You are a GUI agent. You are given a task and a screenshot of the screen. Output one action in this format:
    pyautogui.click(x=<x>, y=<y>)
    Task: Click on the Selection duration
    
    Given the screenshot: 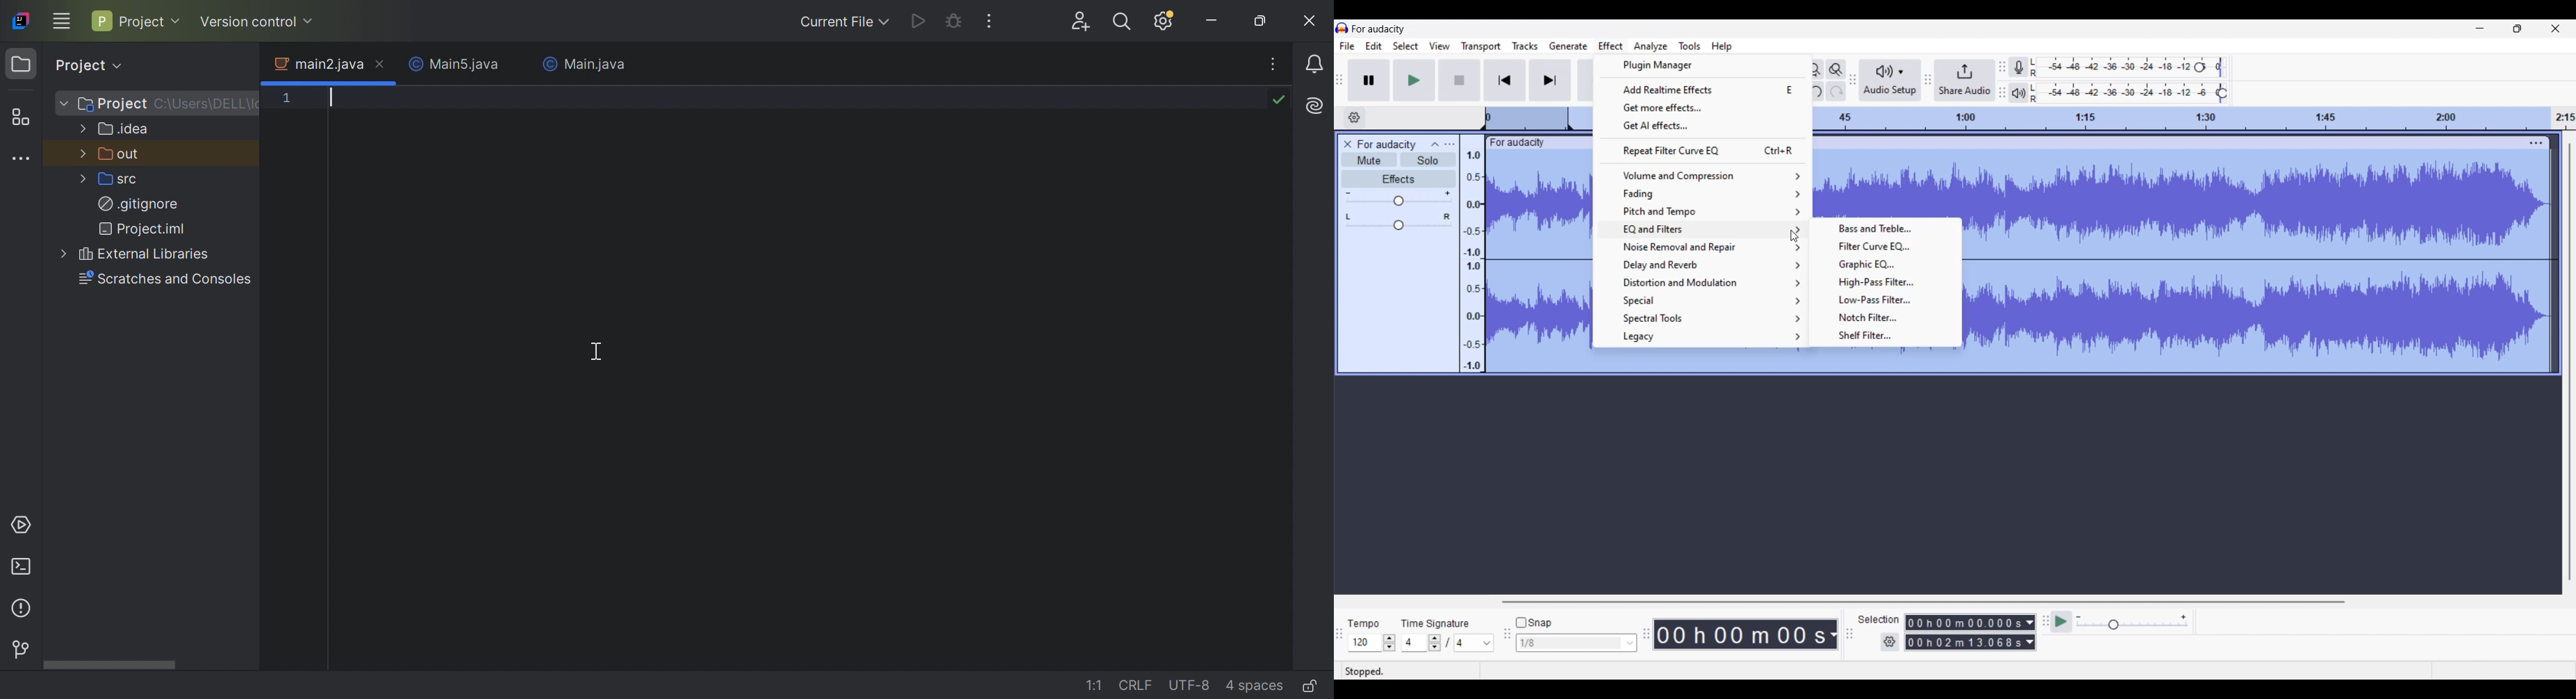 What is the action you would take?
    pyautogui.click(x=1964, y=633)
    